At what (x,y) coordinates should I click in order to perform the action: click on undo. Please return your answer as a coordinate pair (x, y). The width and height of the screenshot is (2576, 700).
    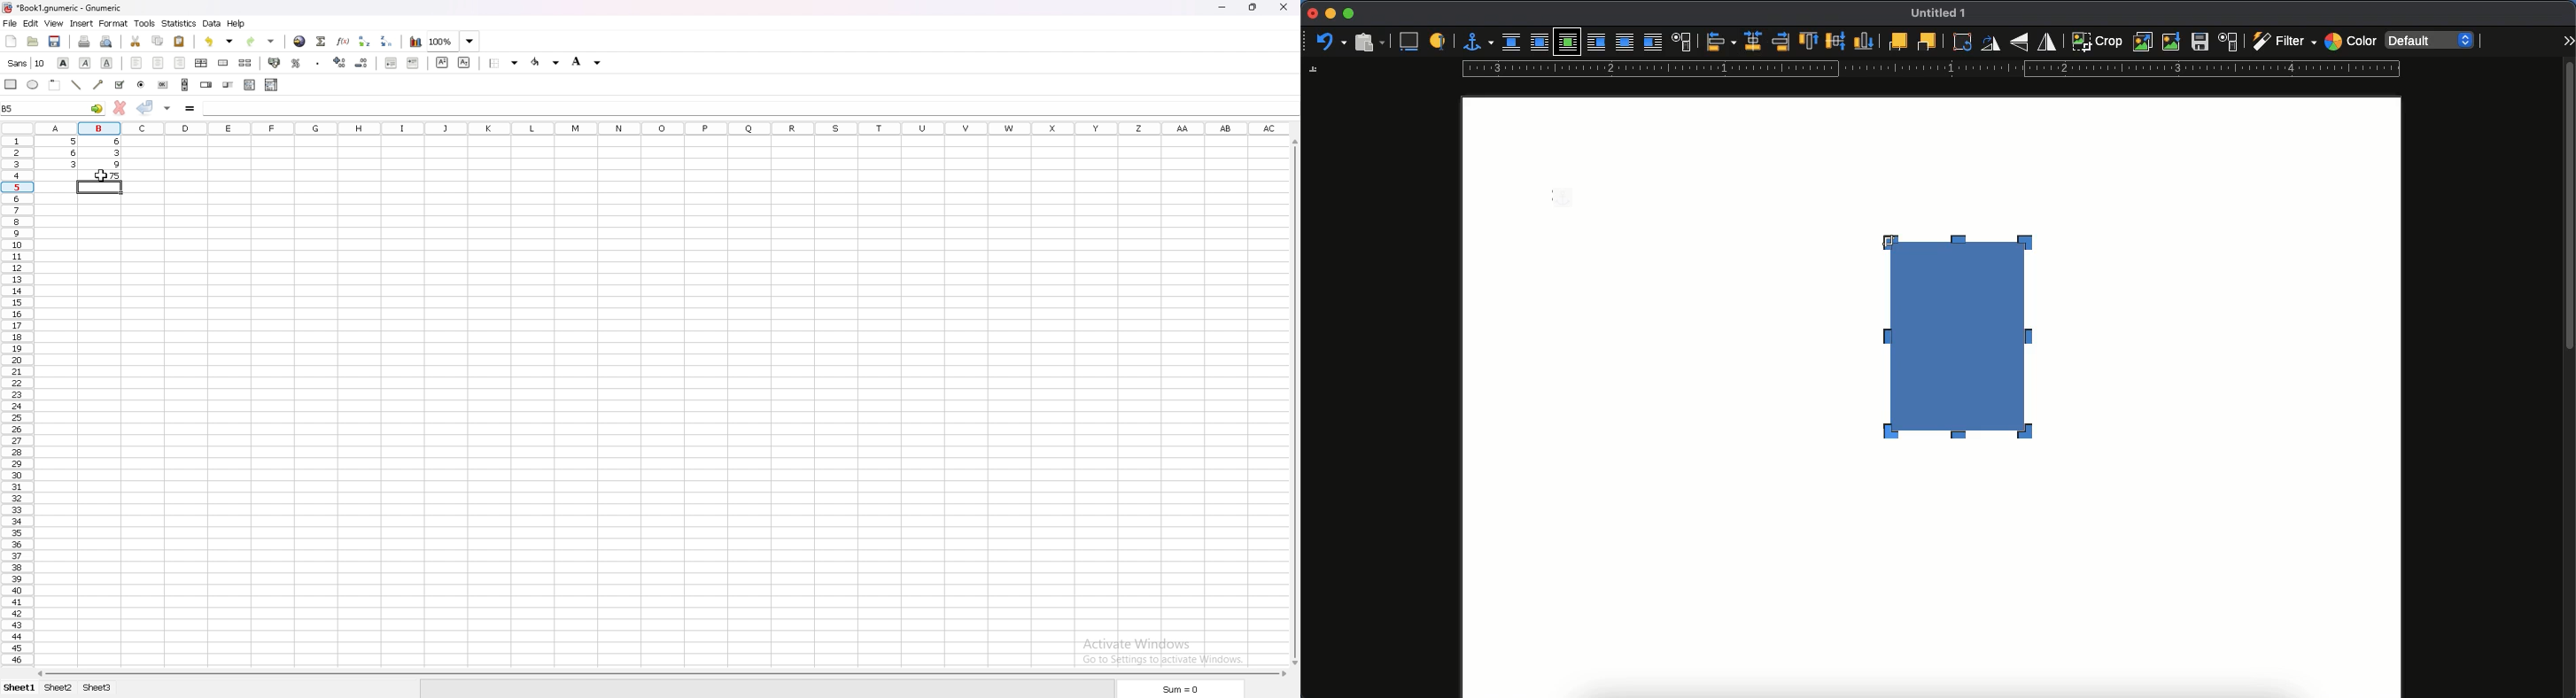
    Looking at the image, I should click on (1331, 43).